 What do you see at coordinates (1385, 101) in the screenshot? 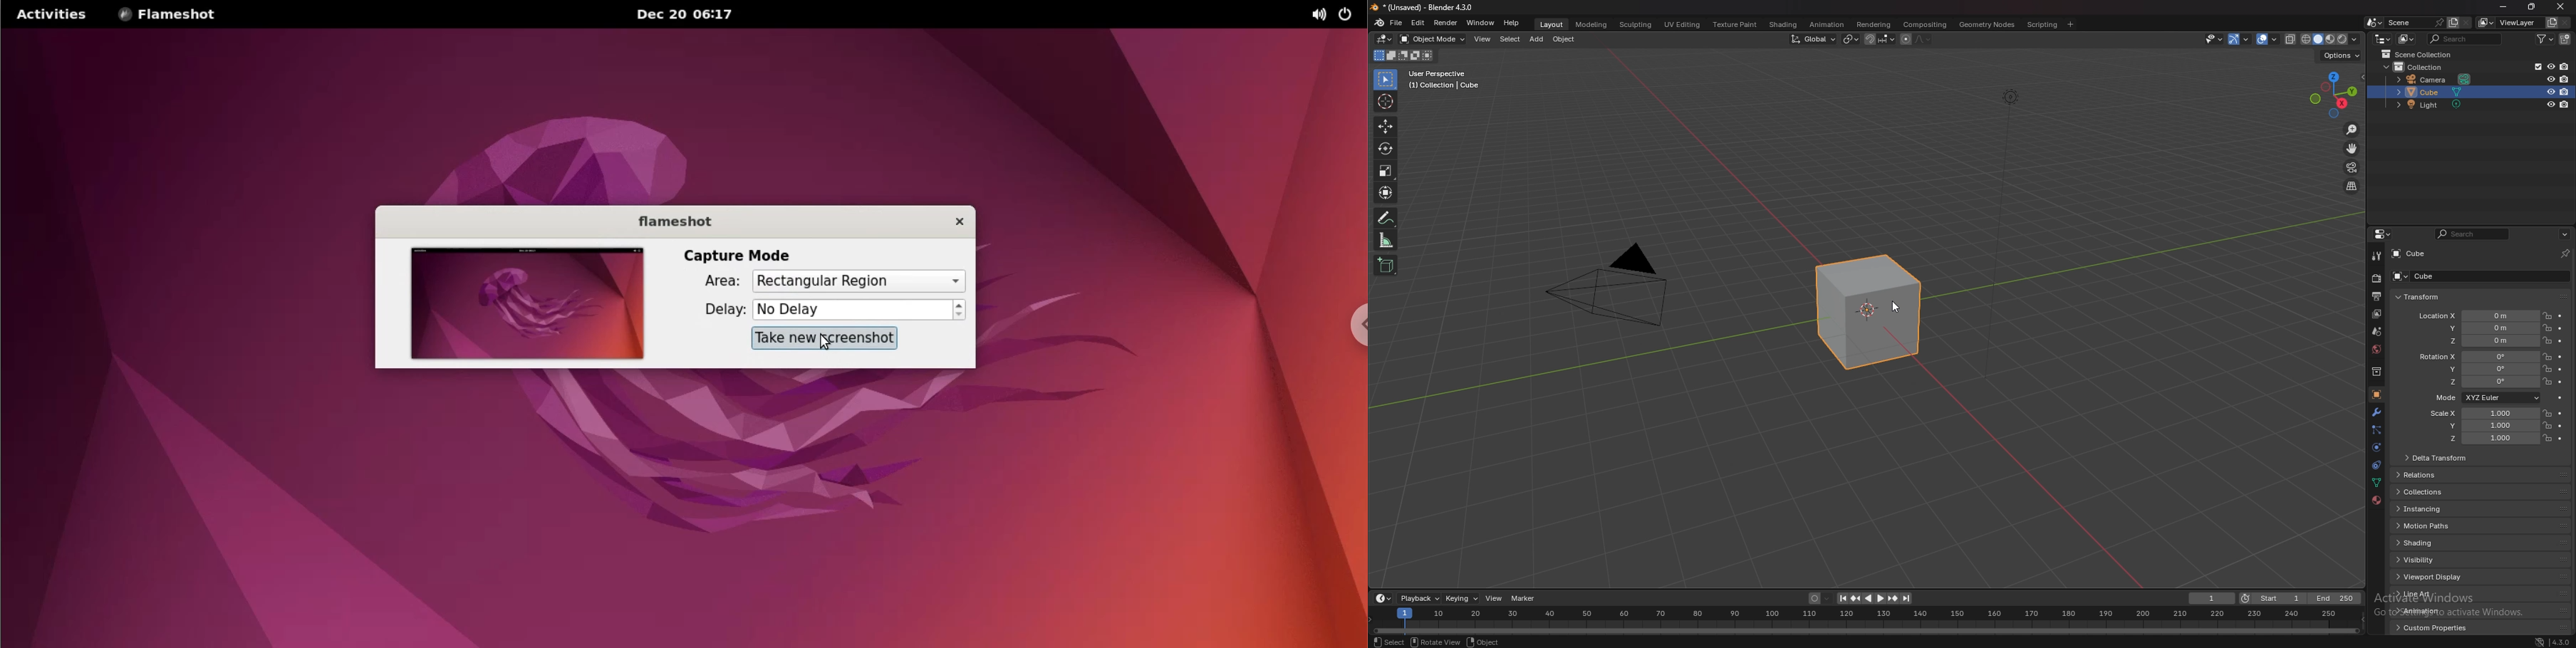
I see `cursor` at bounding box center [1385, 101].